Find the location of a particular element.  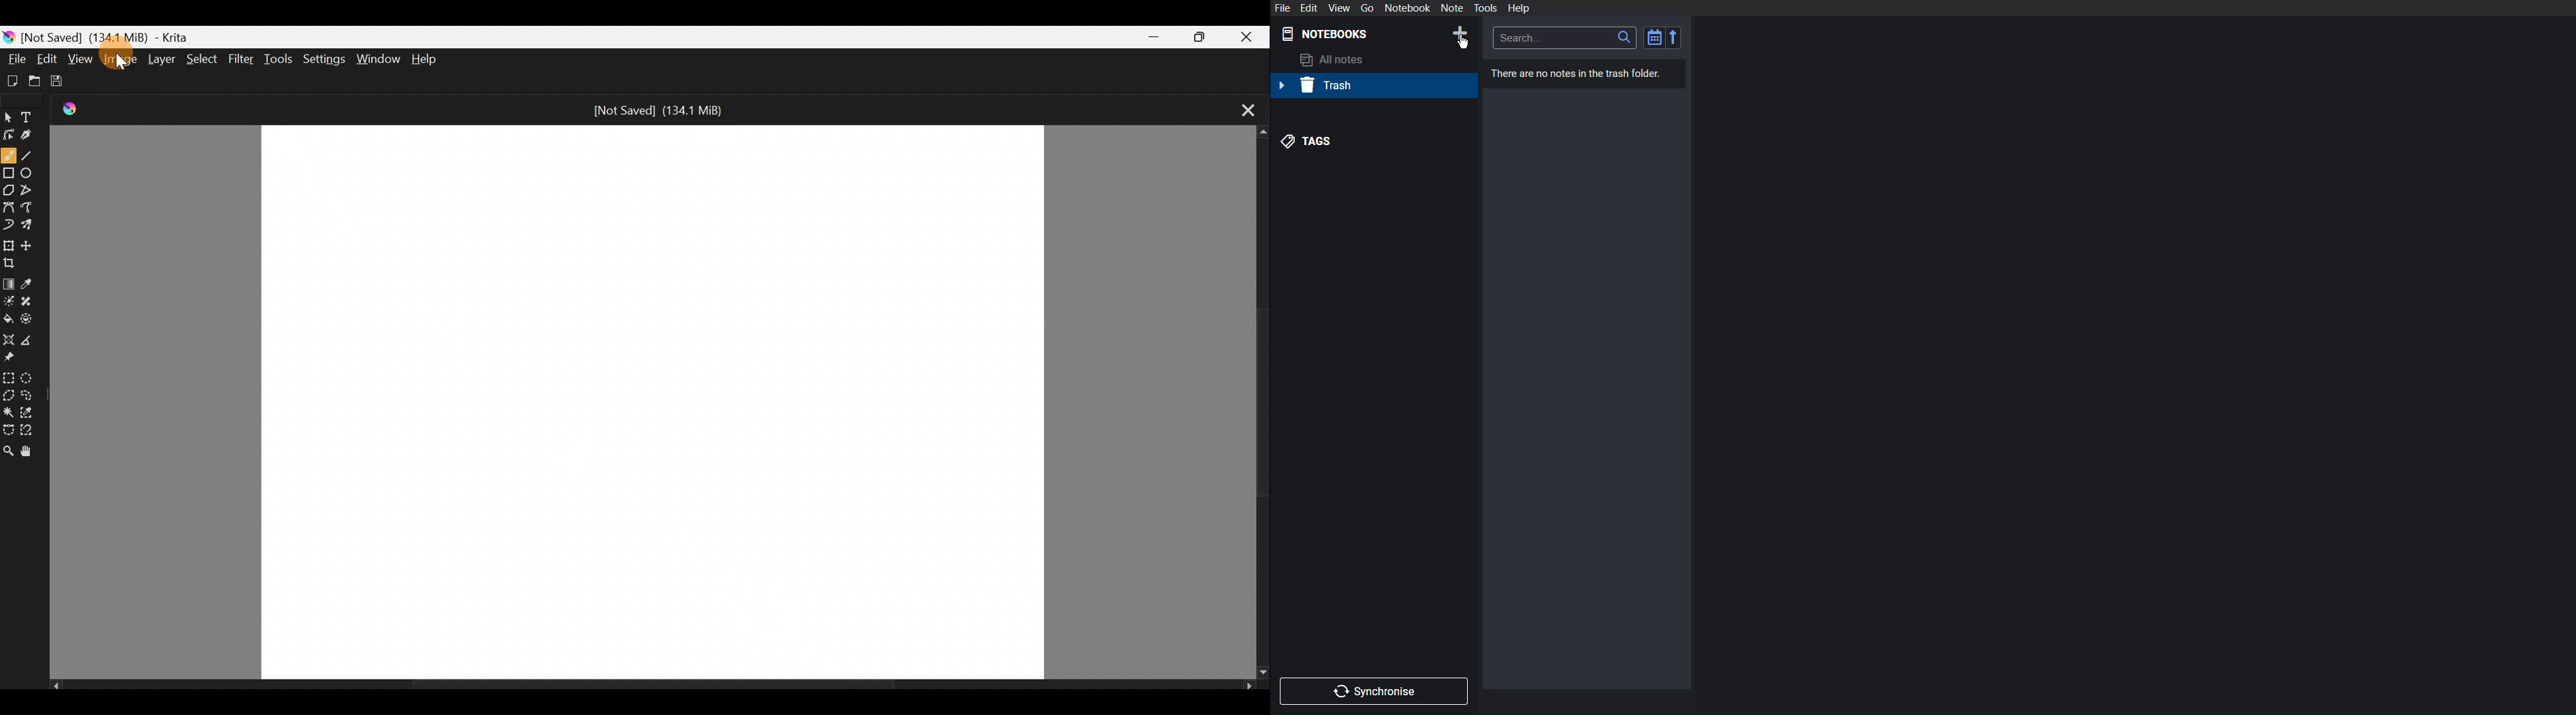

Bezier curve selection tool is located at coordinates (8, 427).